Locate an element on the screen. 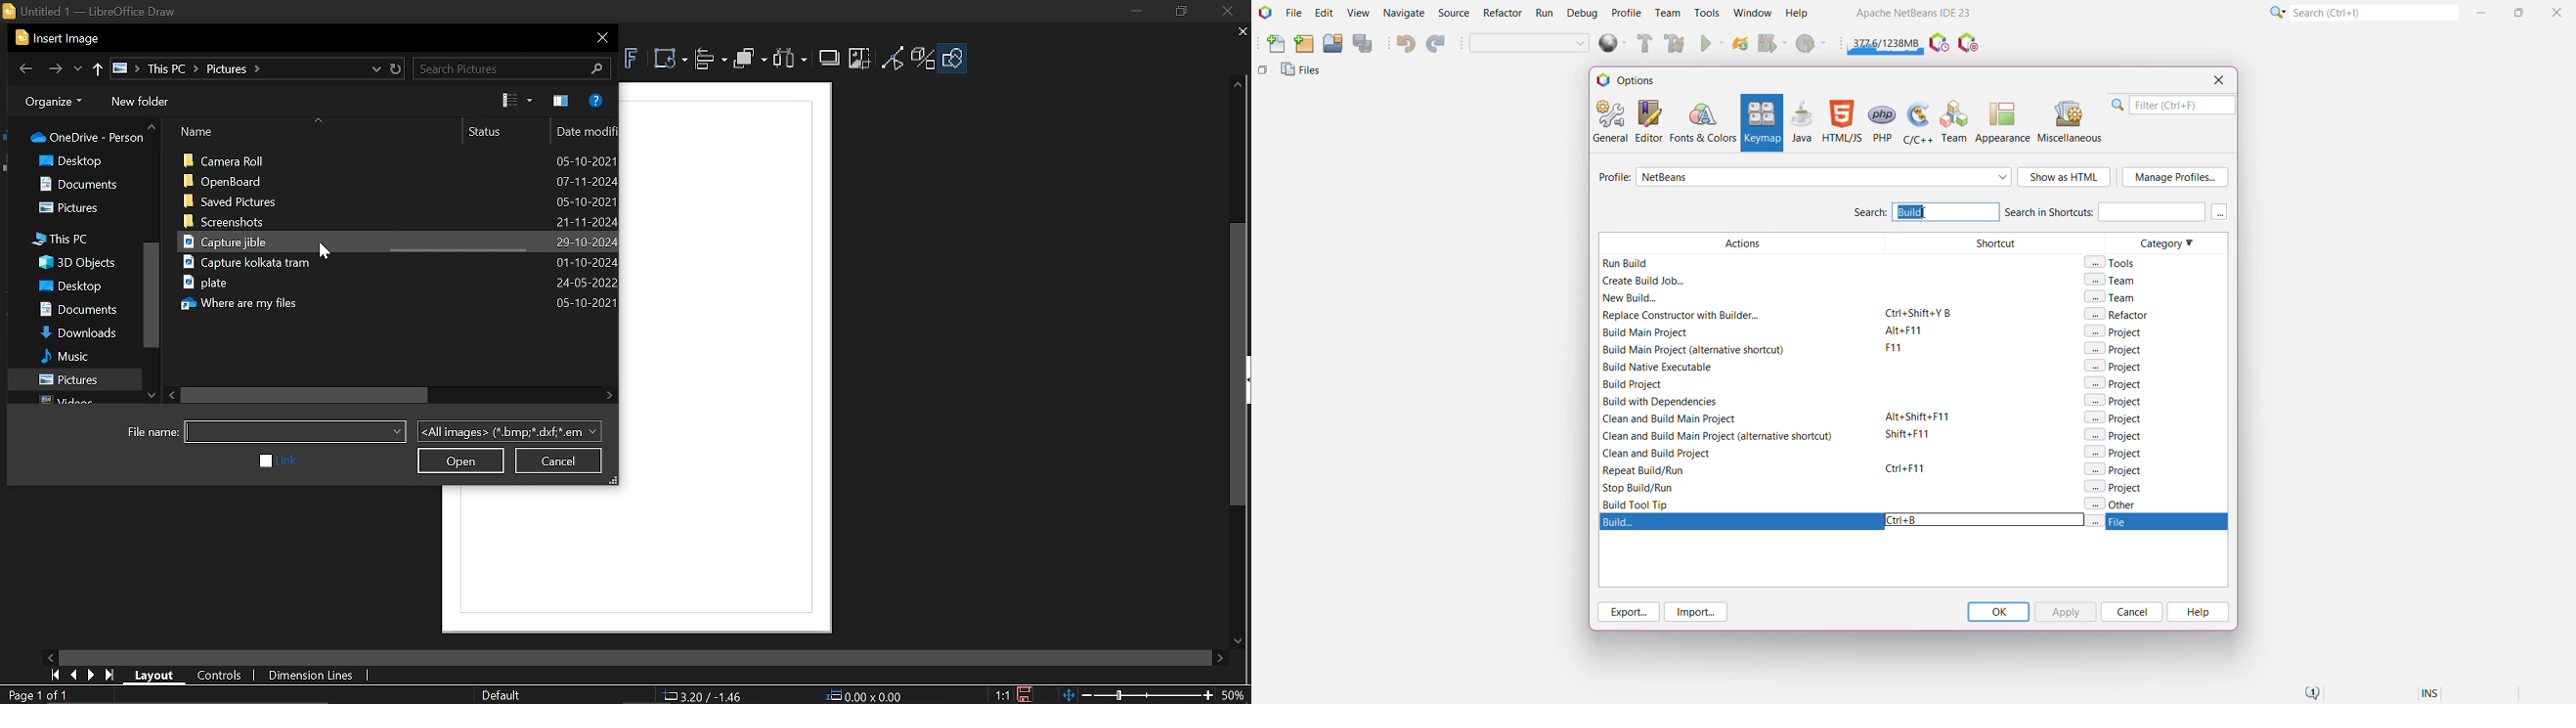 Image resolution: width=2576 pixels, height=728 pixels. Close is located at coordinates (1225, 13).